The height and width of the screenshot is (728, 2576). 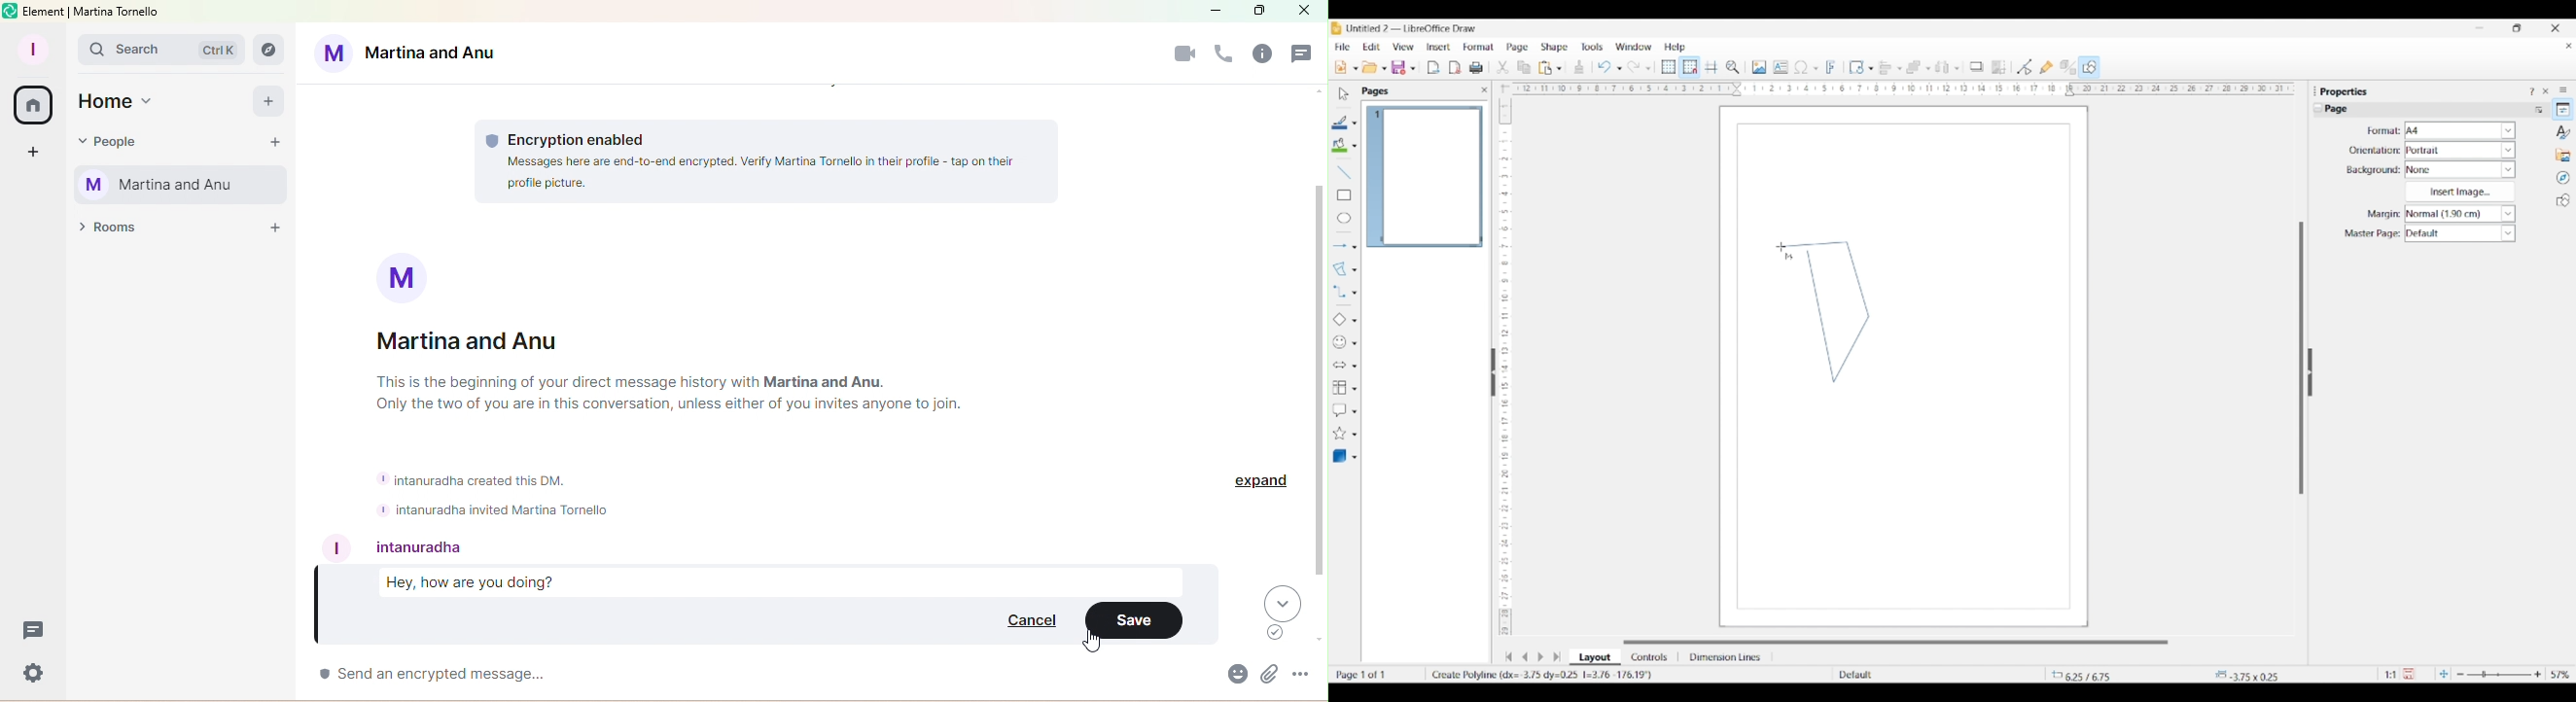 What do you see at coordinates (1094, 642) in the screenshot?
I see `Pointer` at bounding box center [1094, 642].